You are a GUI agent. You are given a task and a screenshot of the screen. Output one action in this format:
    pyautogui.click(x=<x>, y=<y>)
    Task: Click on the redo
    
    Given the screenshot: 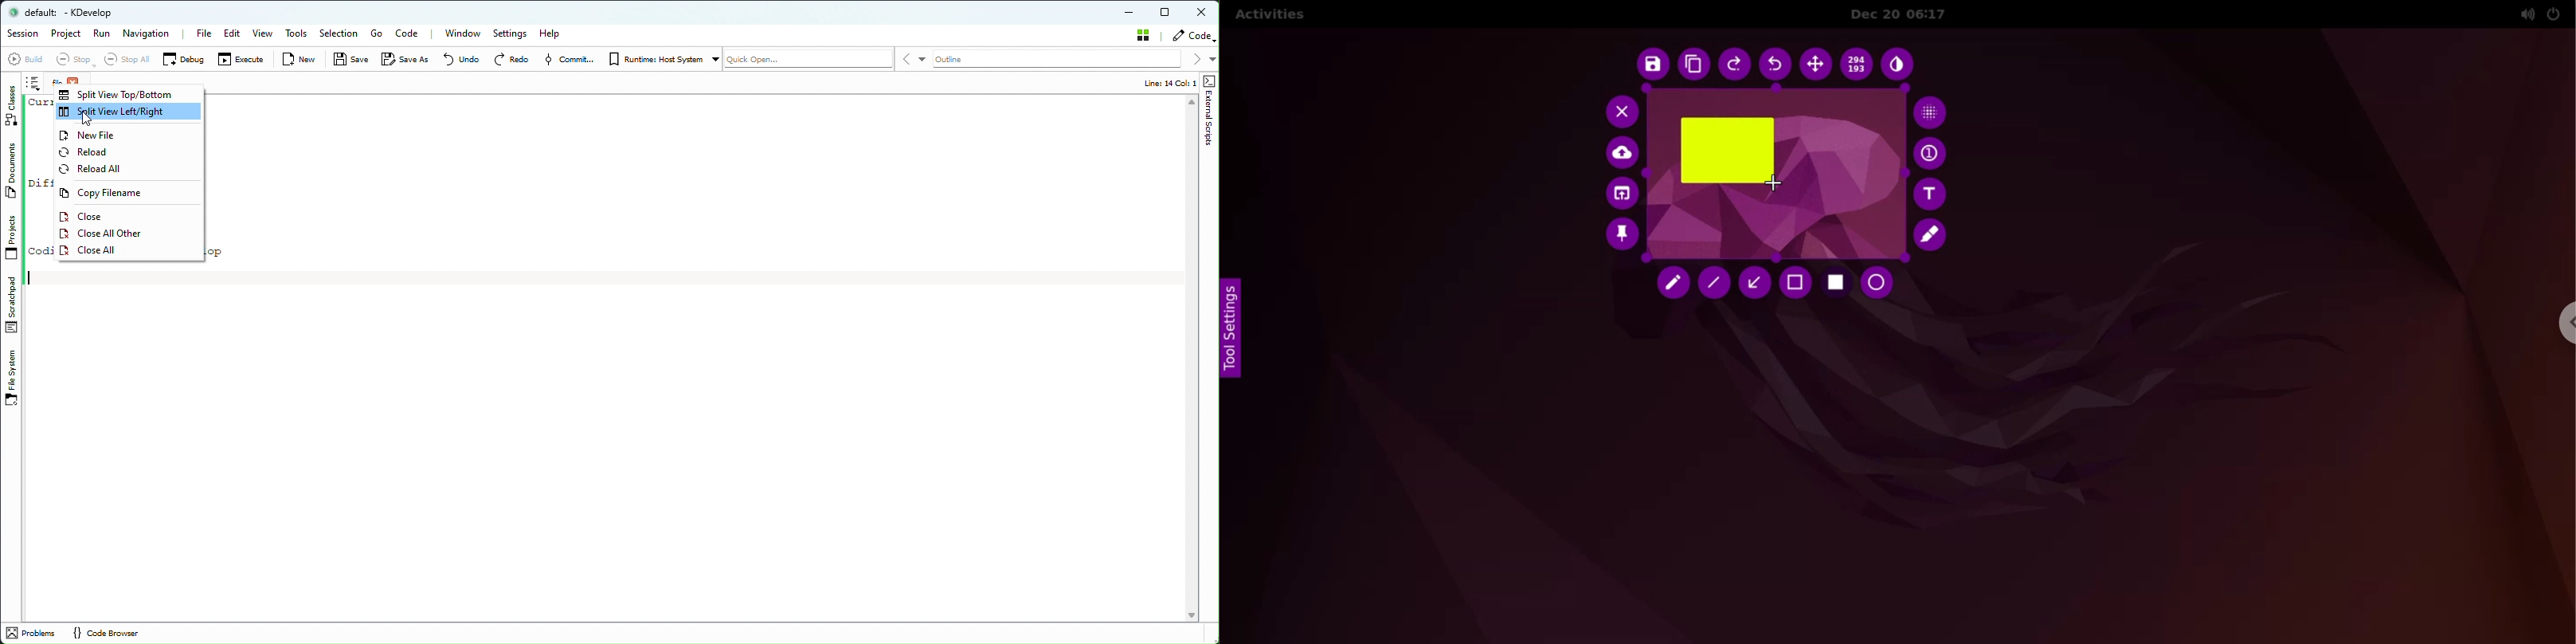 What is the action you would take?
    pyautogui.click(x=1736, y=66)
    